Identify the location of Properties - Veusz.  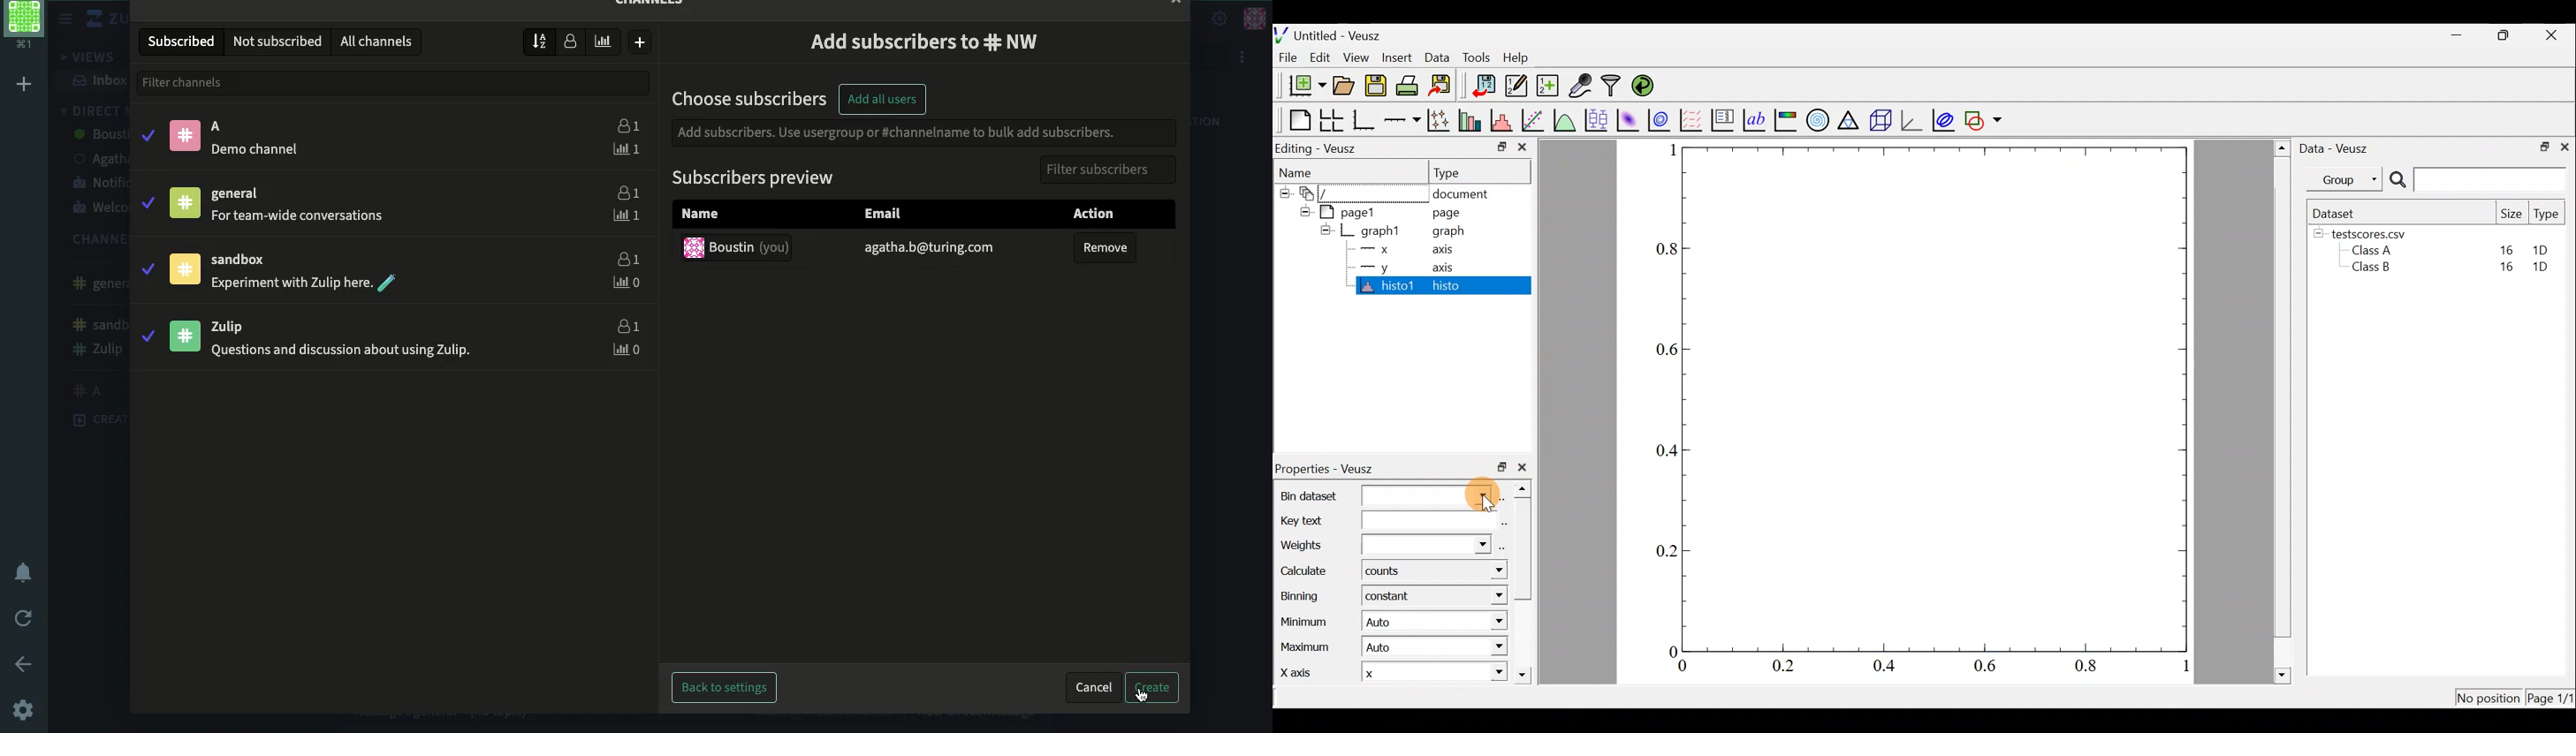
(1327, 465).